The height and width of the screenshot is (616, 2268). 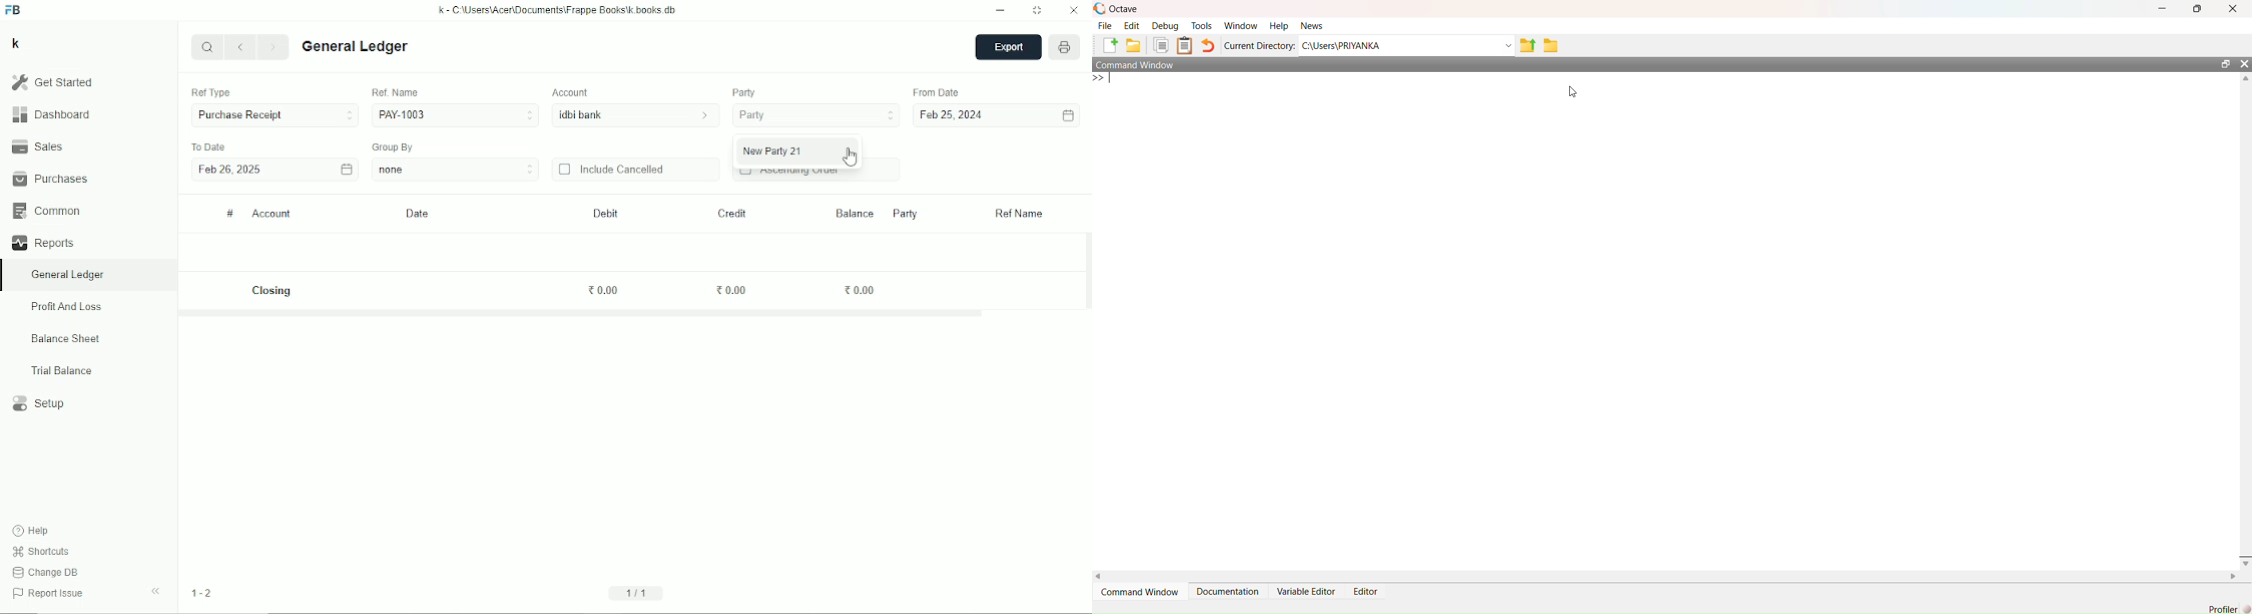 I want to click on Party, so click(x=744, y=93).